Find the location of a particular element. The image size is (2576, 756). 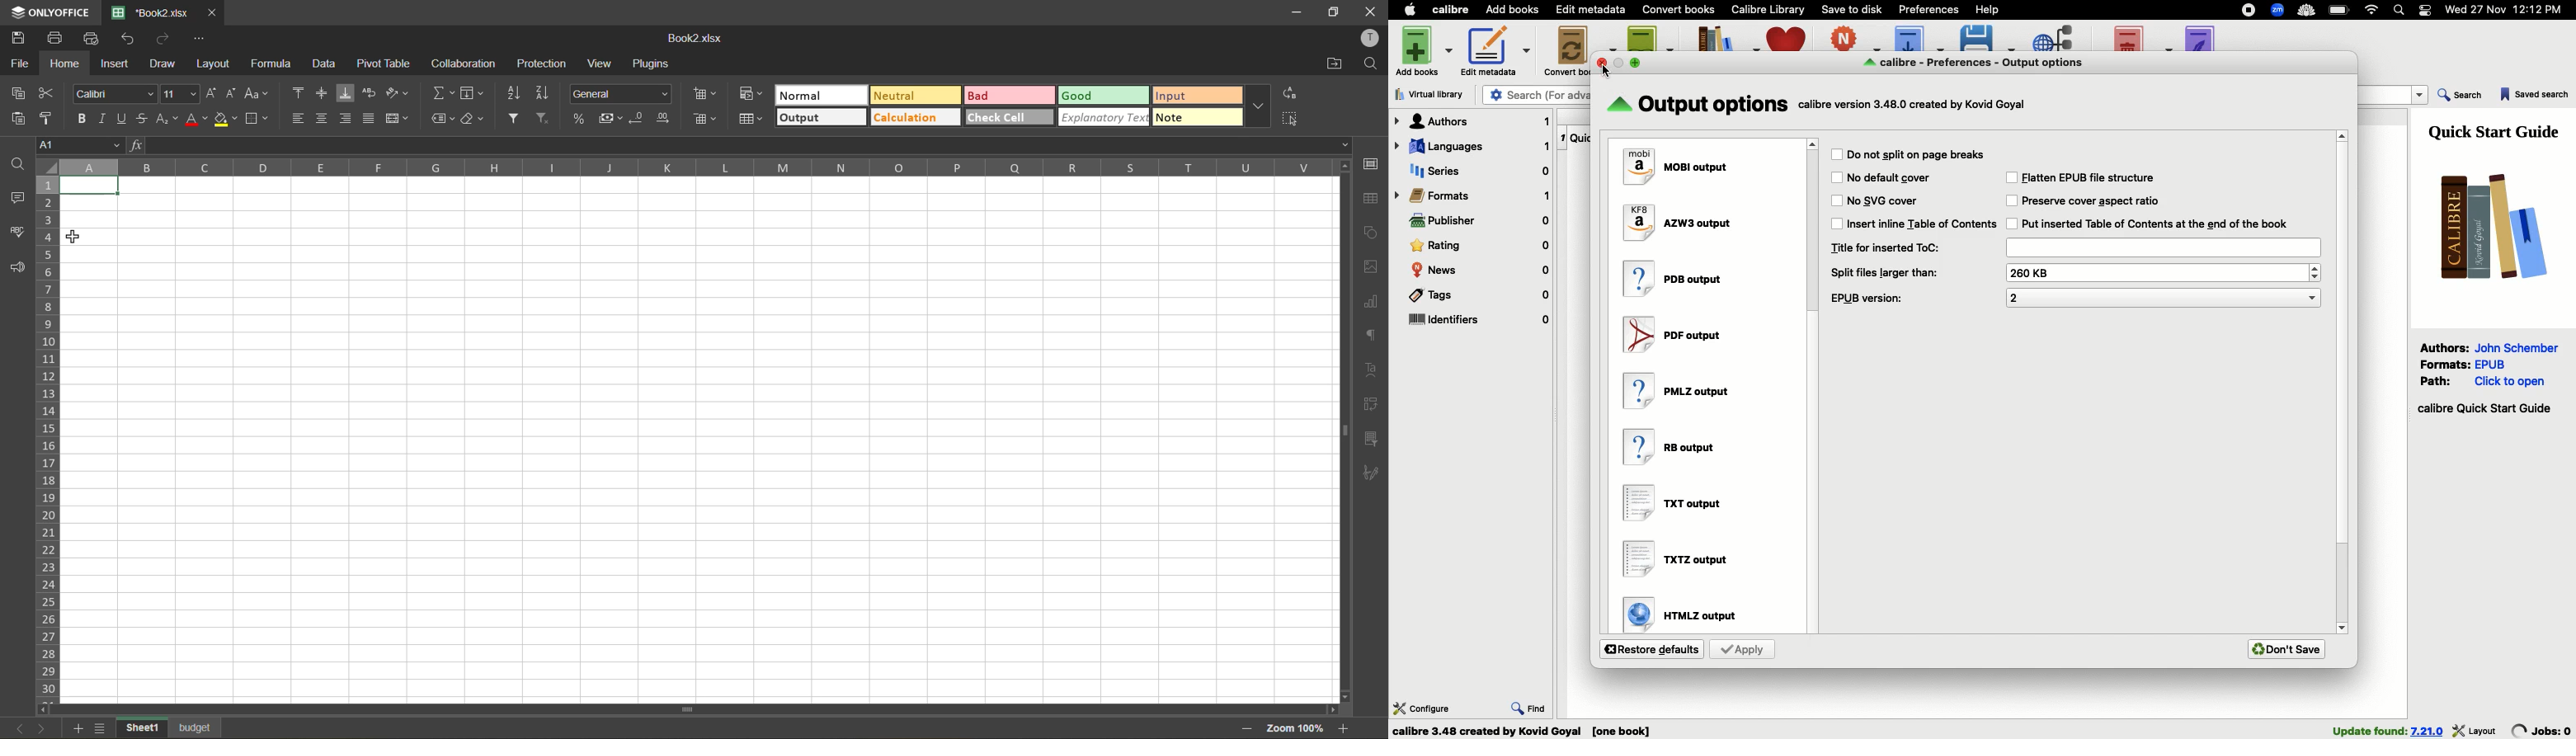

Output options is located at coordinates (1983, 63).